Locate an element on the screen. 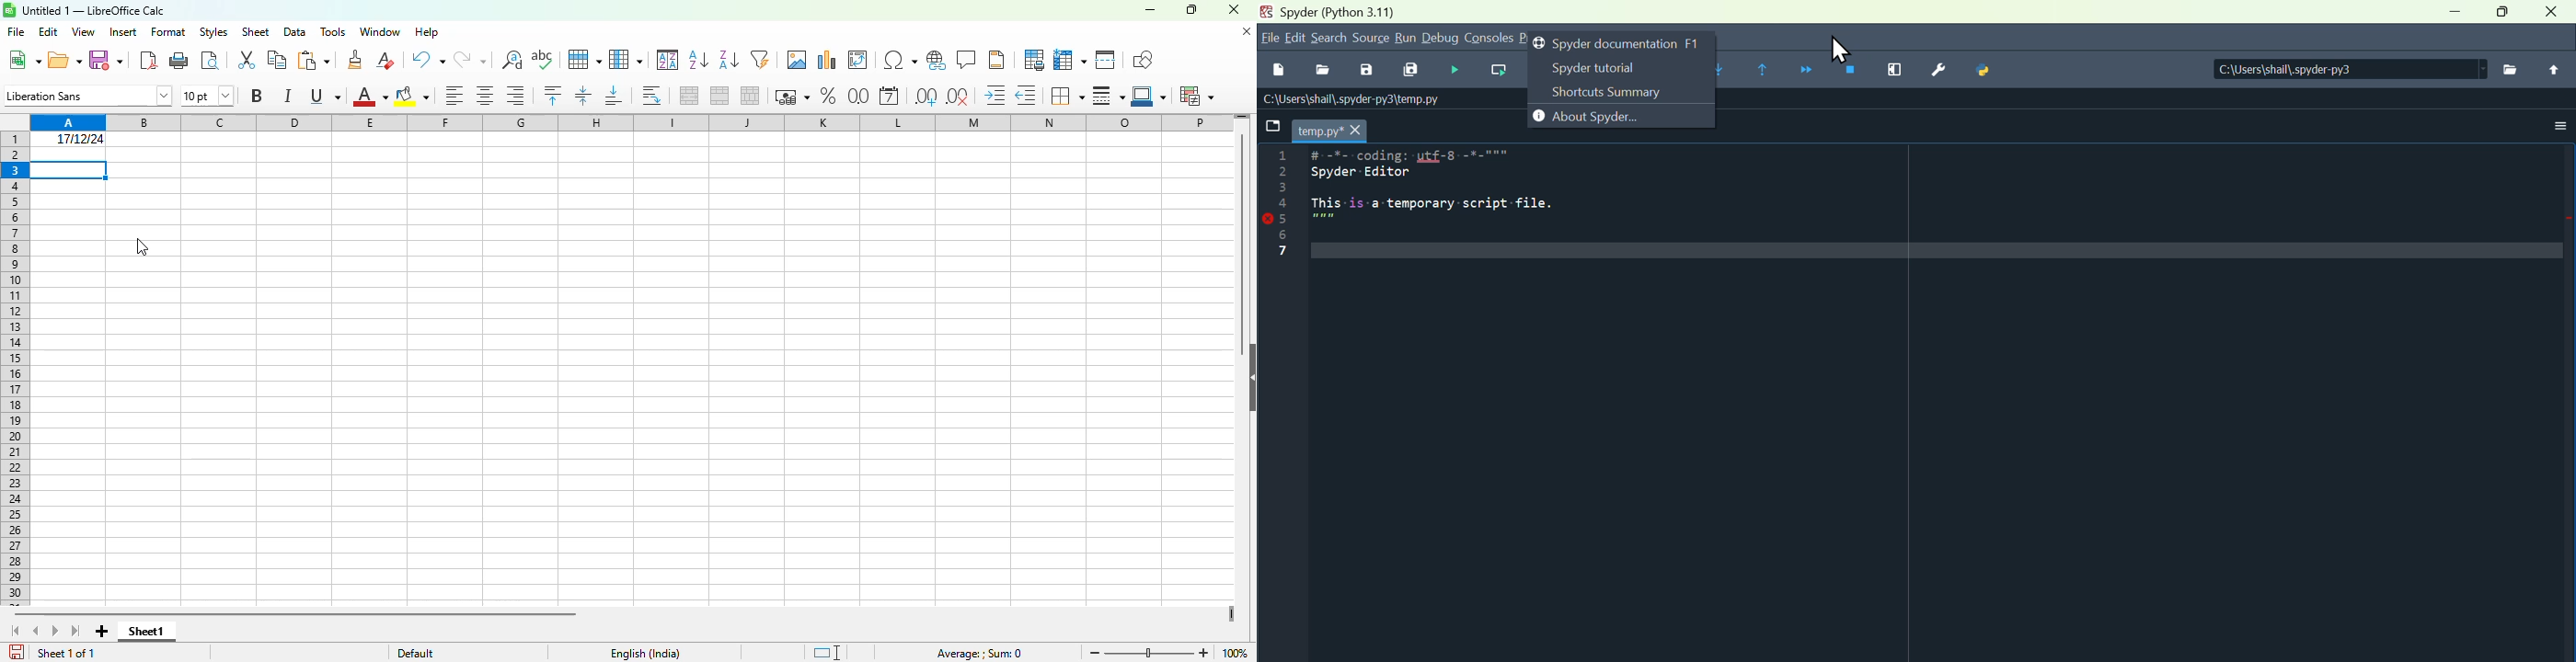 Image resolution: width=2576 pixels, height=672 pixels. wrap text is located at coordinates (652, 97).